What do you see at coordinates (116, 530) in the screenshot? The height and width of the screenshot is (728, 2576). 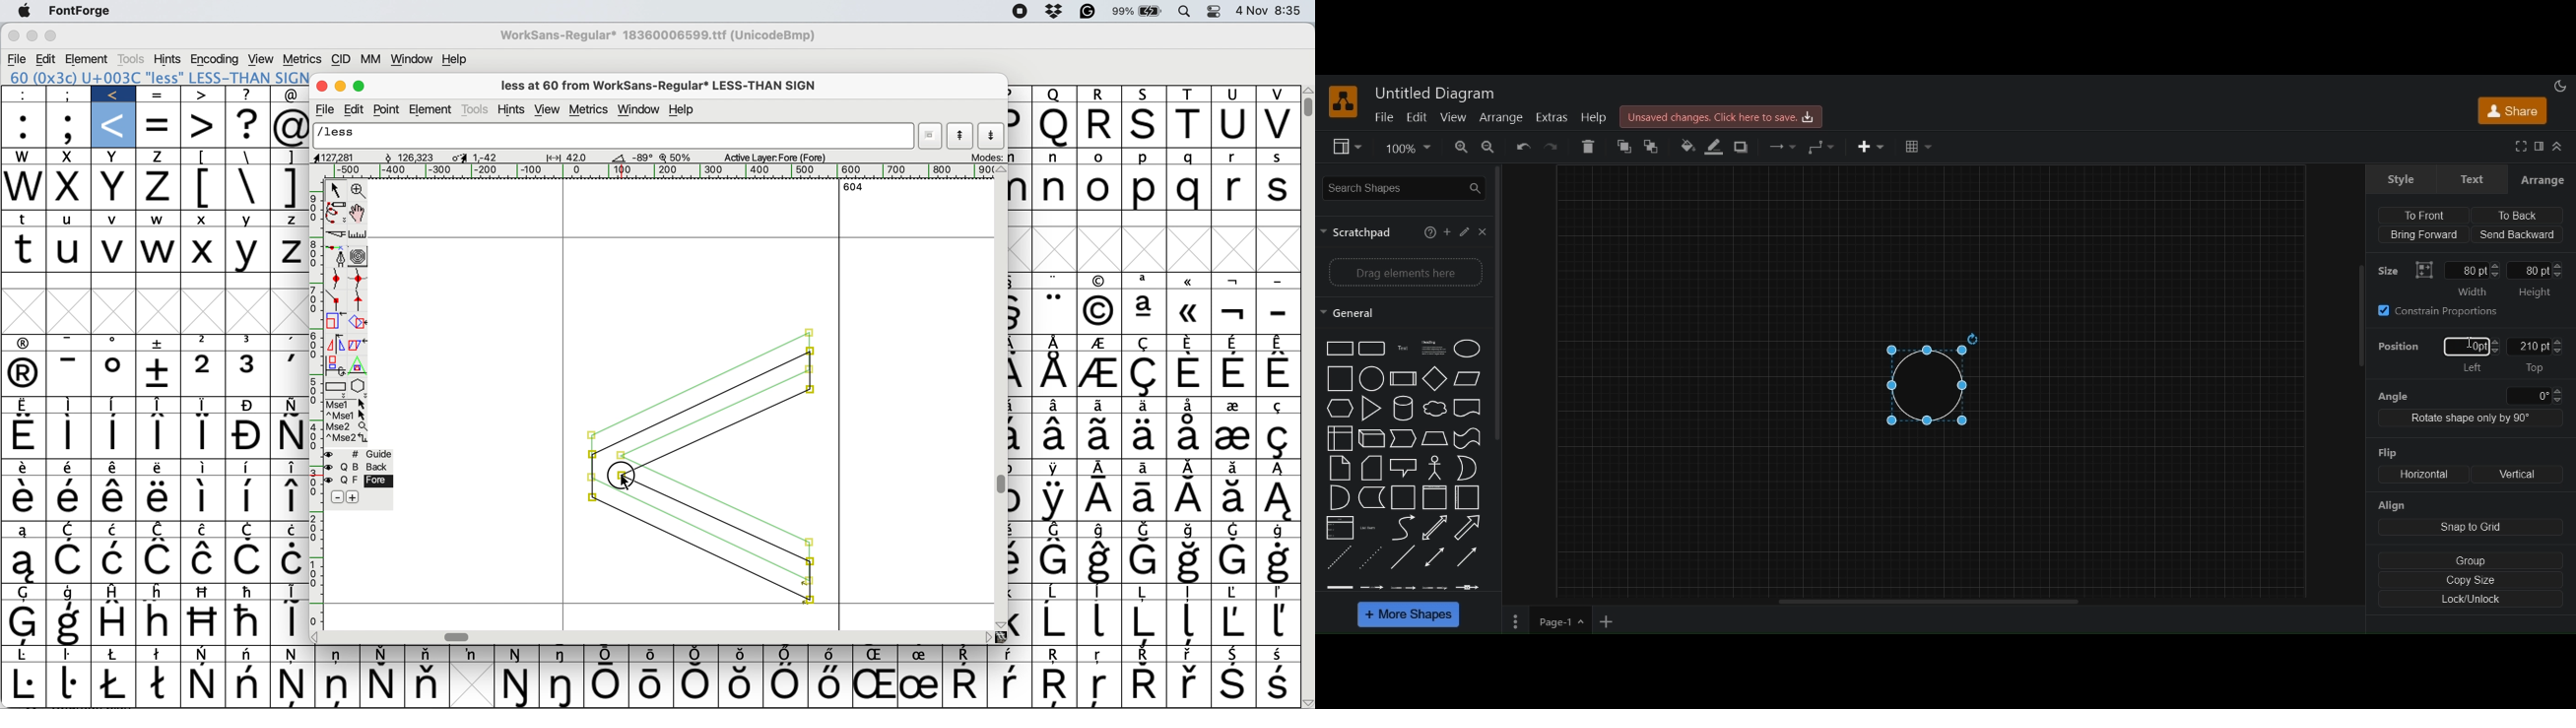 I see `Symbol` at bounding box center [116, 530].